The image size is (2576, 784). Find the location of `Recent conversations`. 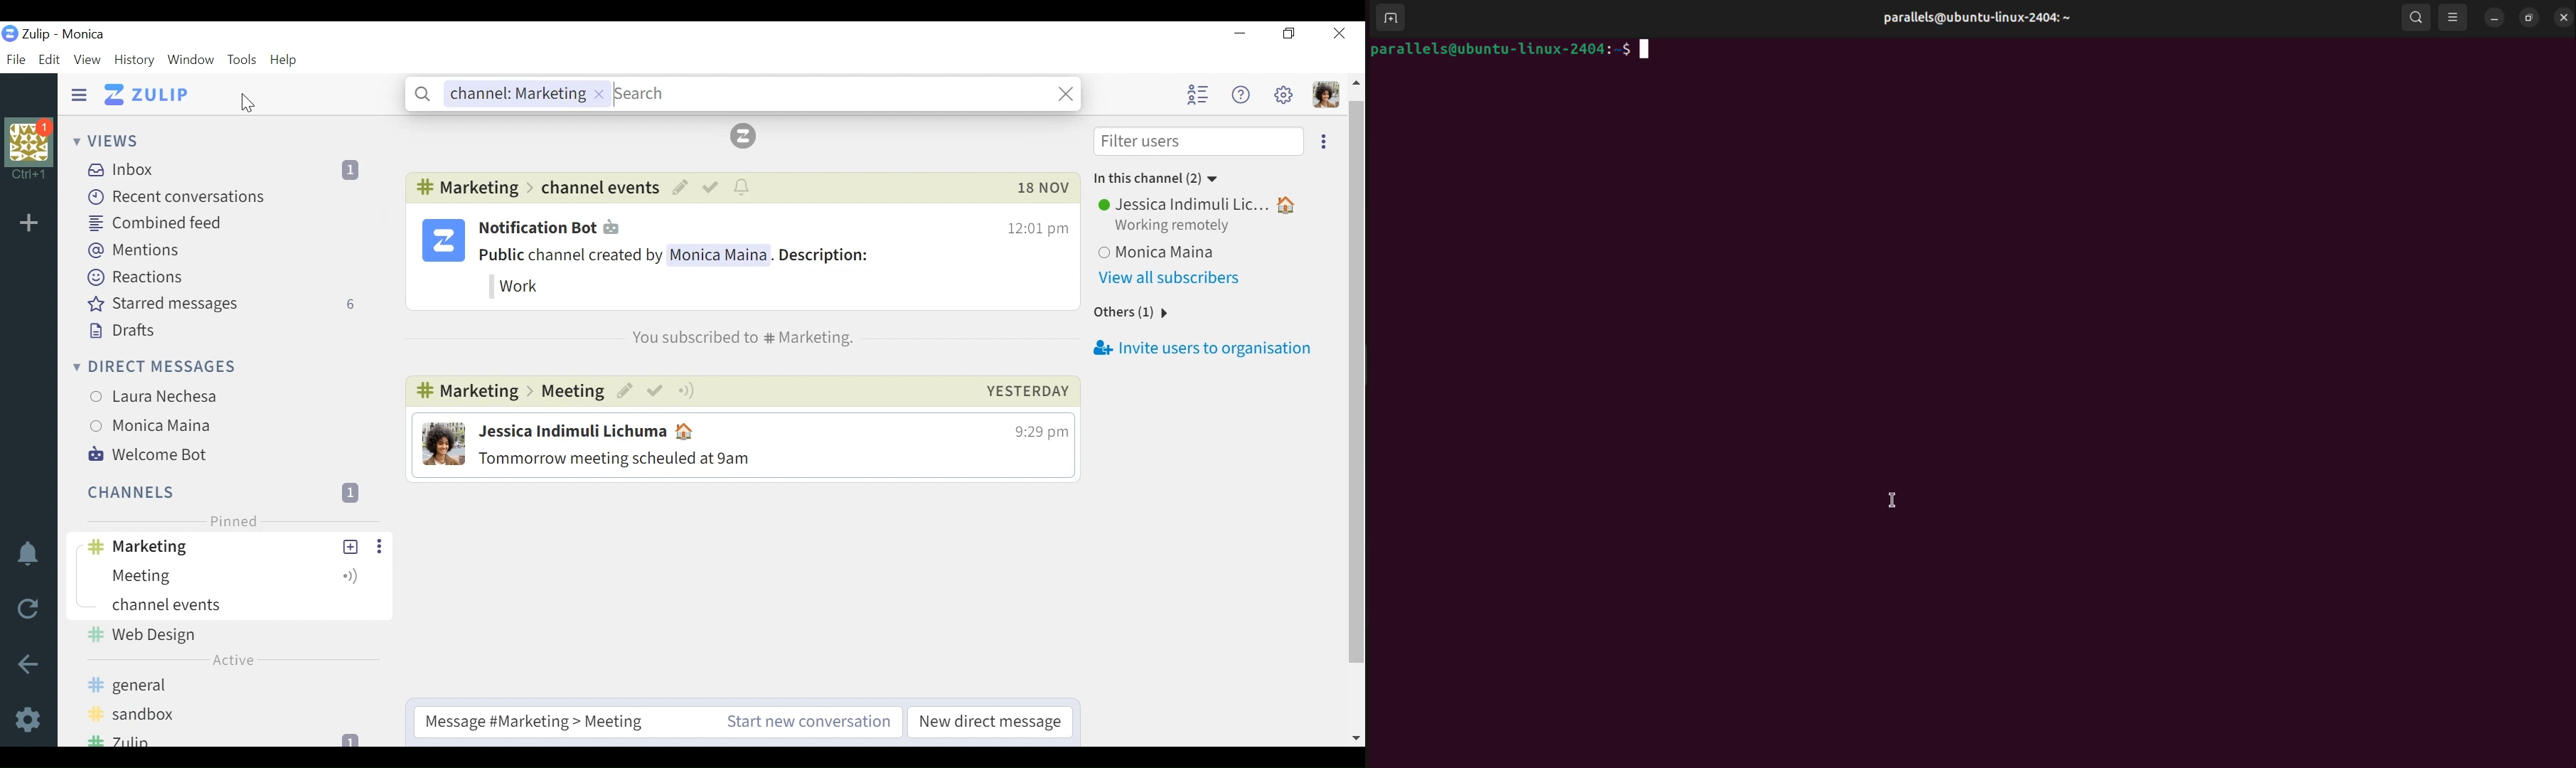

Recent conversations is located at coordinates (174, 198).